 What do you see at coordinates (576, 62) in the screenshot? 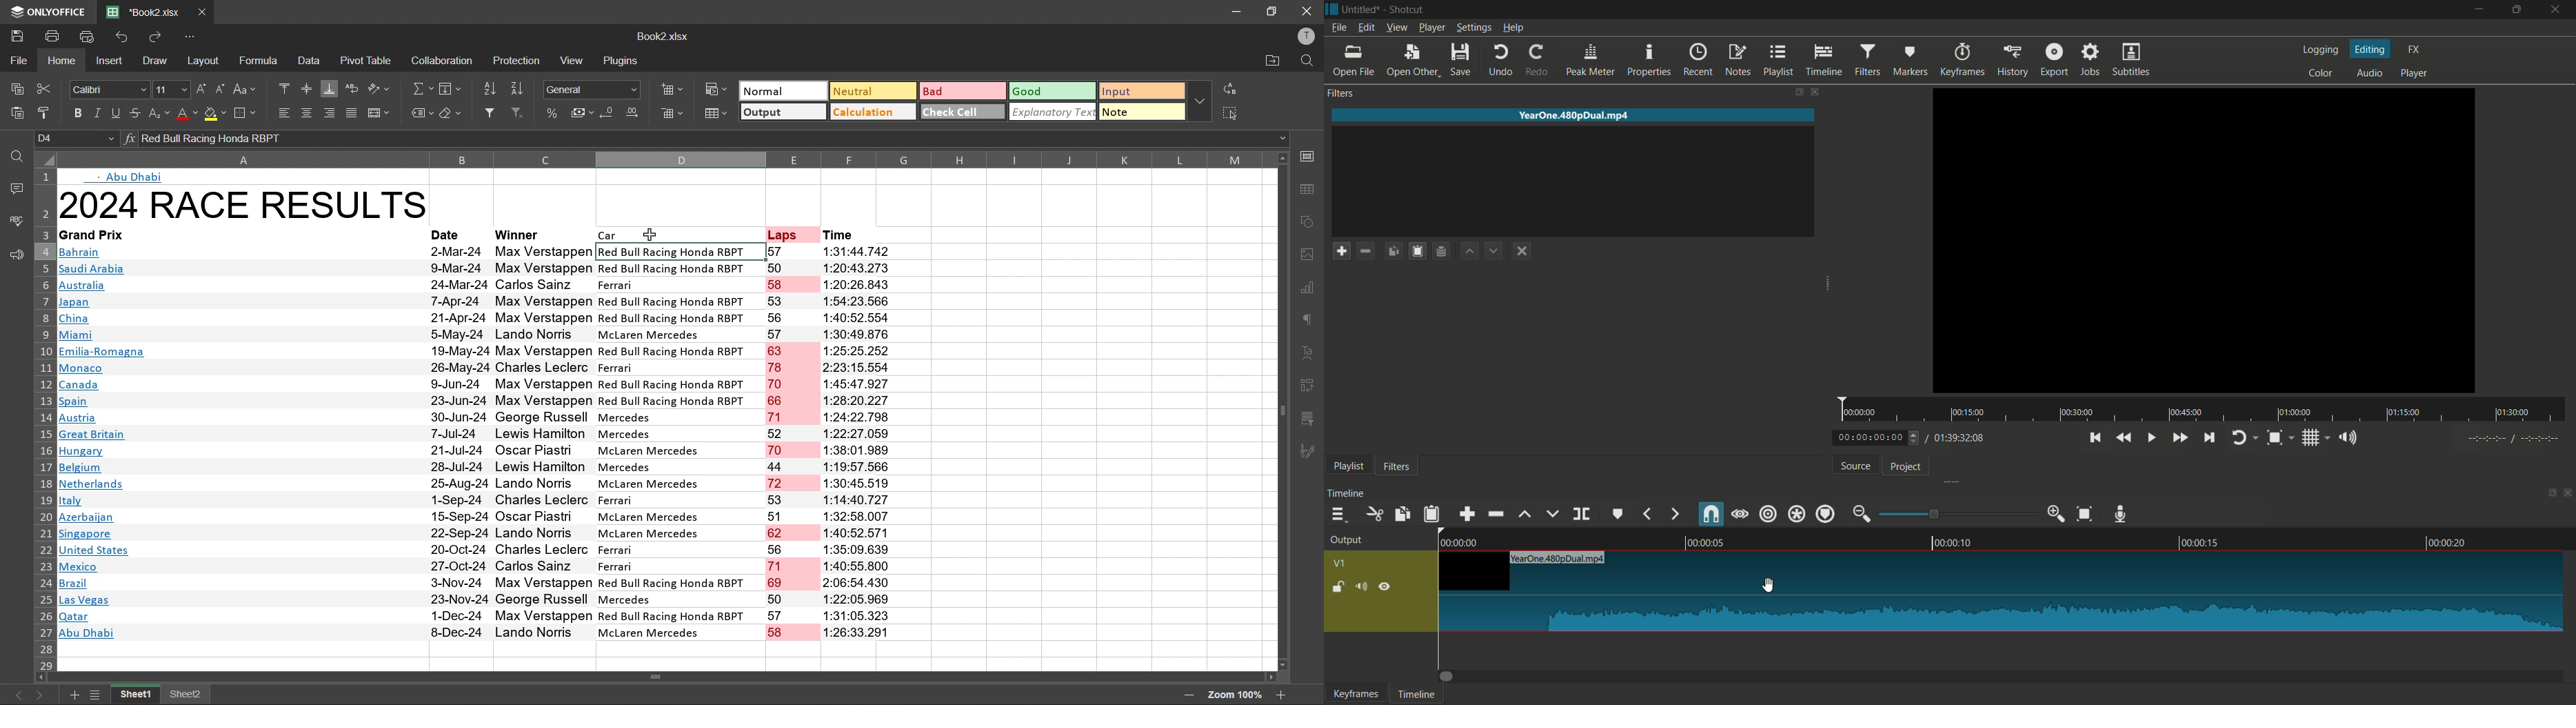
I see `view` at bounding box center [576, 62].